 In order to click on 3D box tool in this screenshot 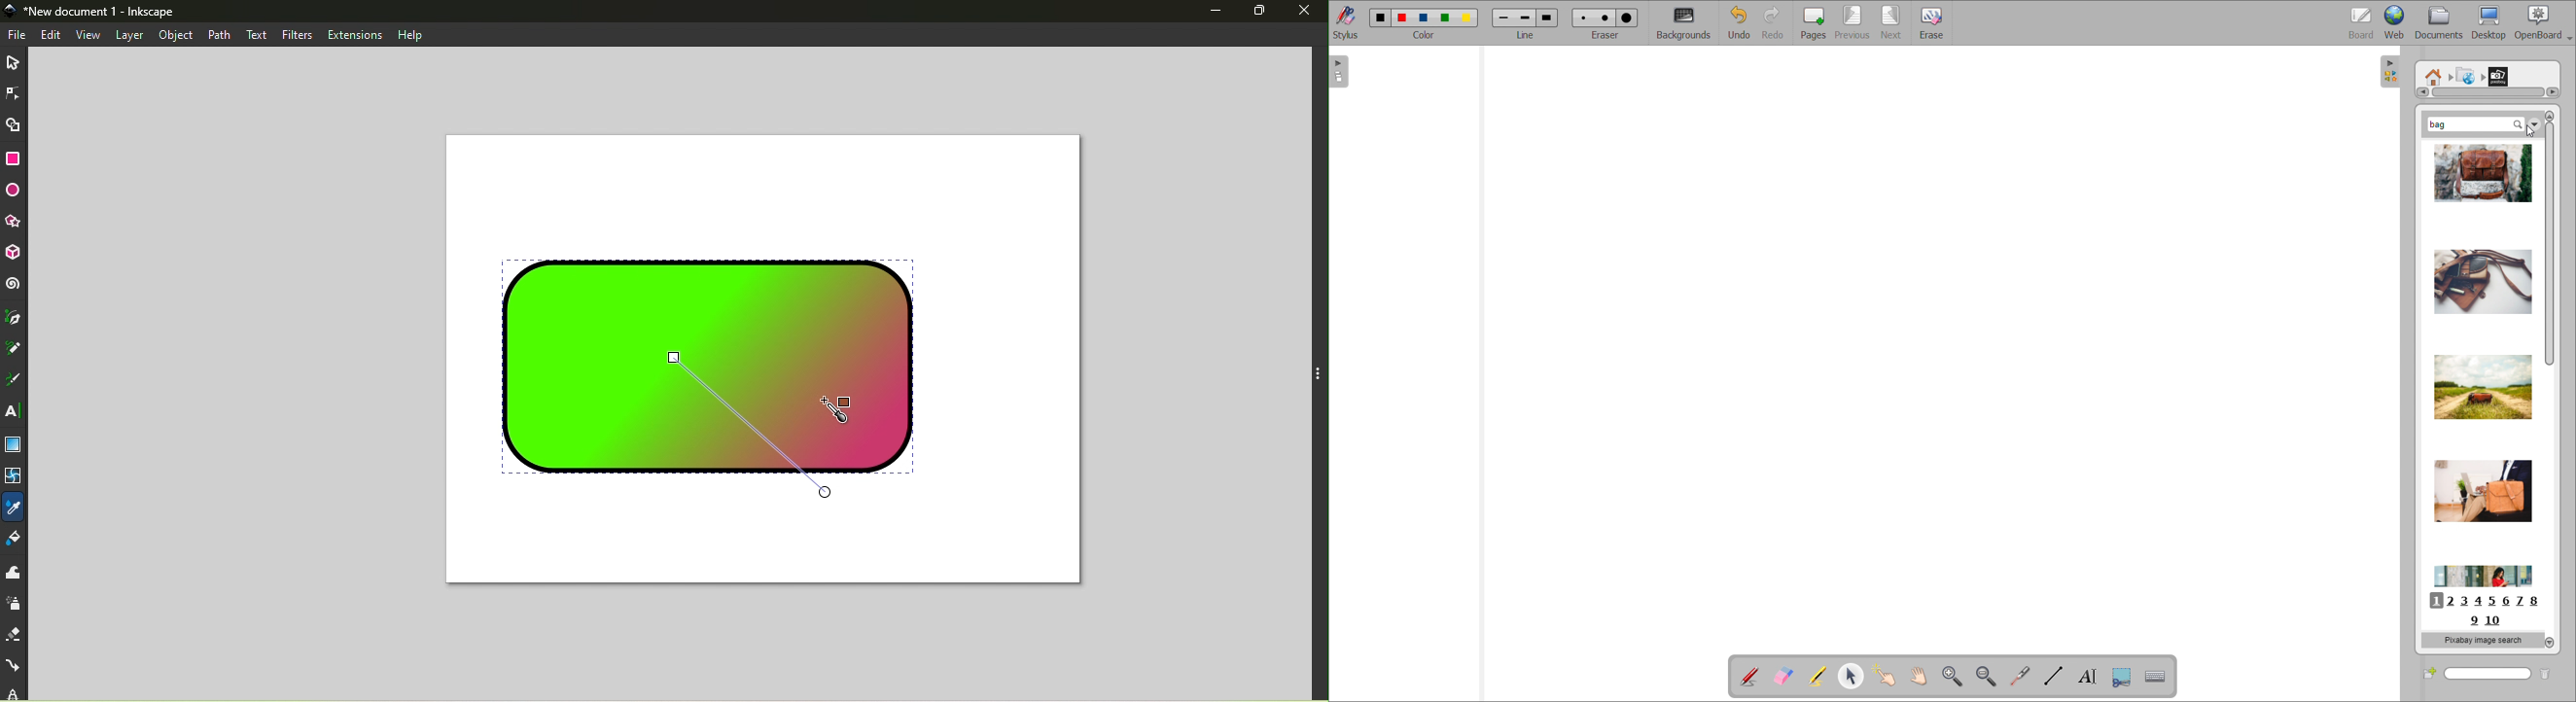, I will do `click(17, 254)`.